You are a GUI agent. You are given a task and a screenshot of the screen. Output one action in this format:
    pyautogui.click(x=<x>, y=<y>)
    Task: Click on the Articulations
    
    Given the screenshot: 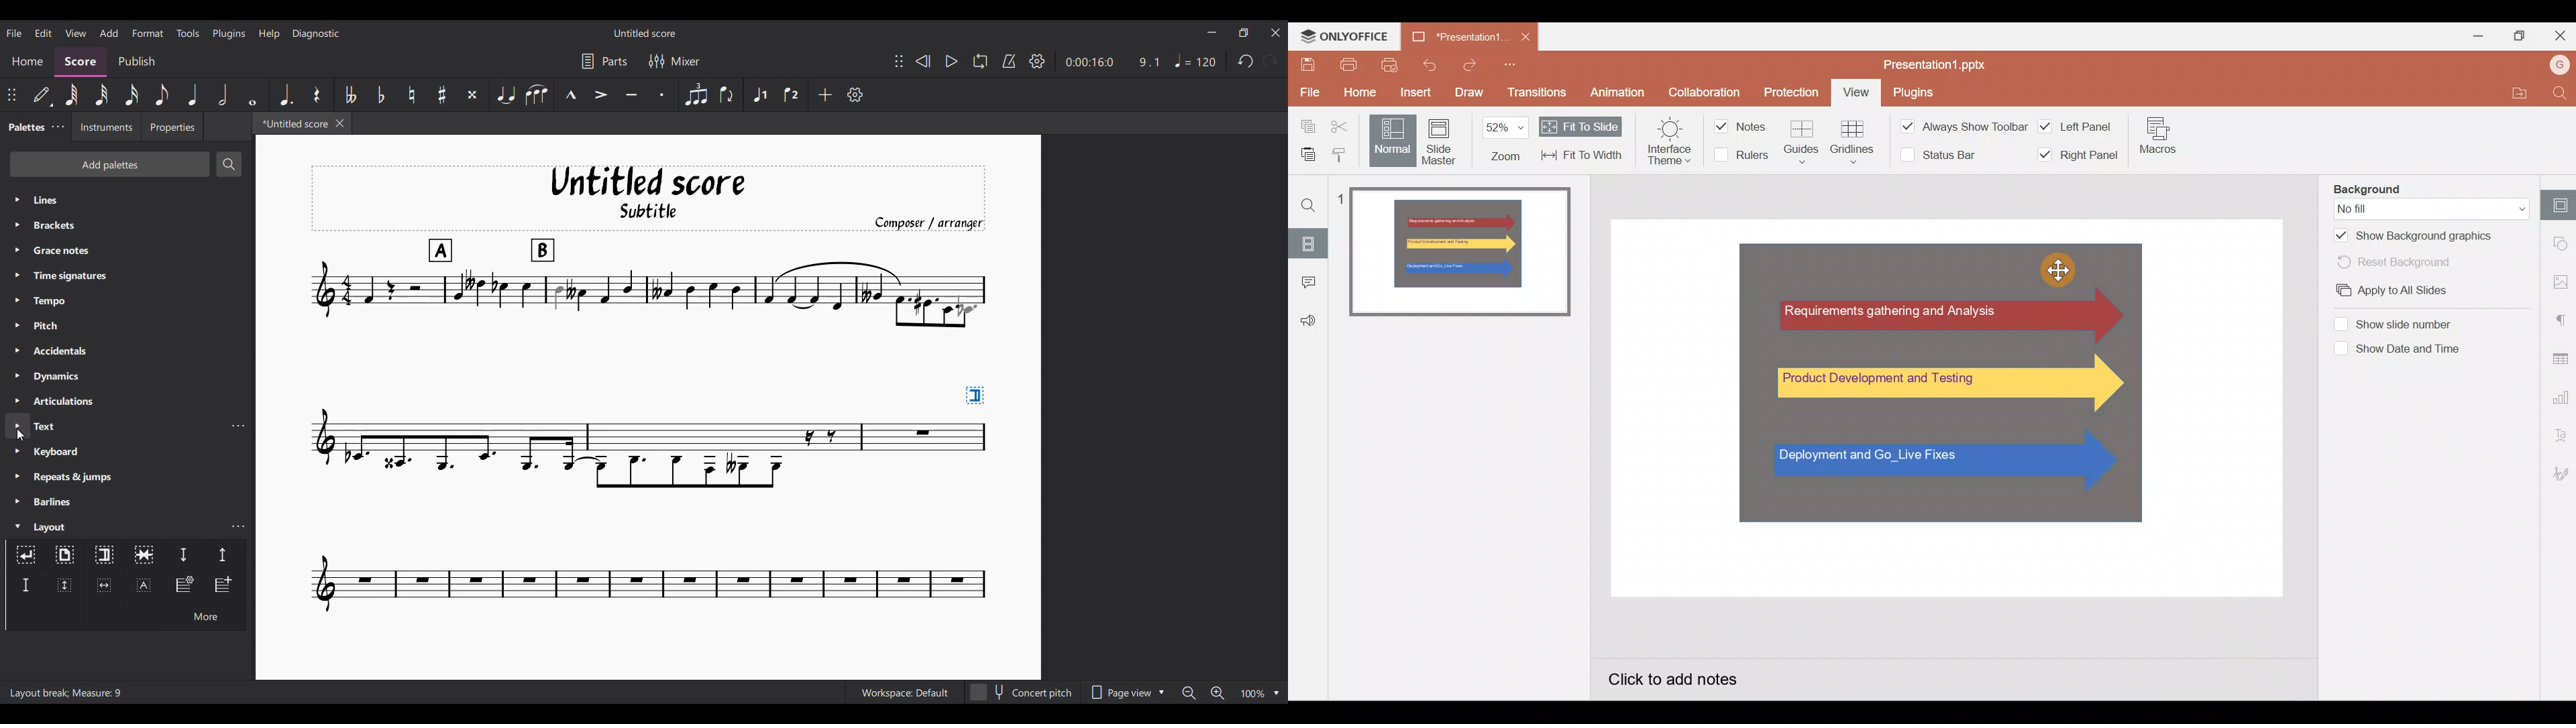 What is the action you would take?
    pyautogui.click(x=128, y=401)
    